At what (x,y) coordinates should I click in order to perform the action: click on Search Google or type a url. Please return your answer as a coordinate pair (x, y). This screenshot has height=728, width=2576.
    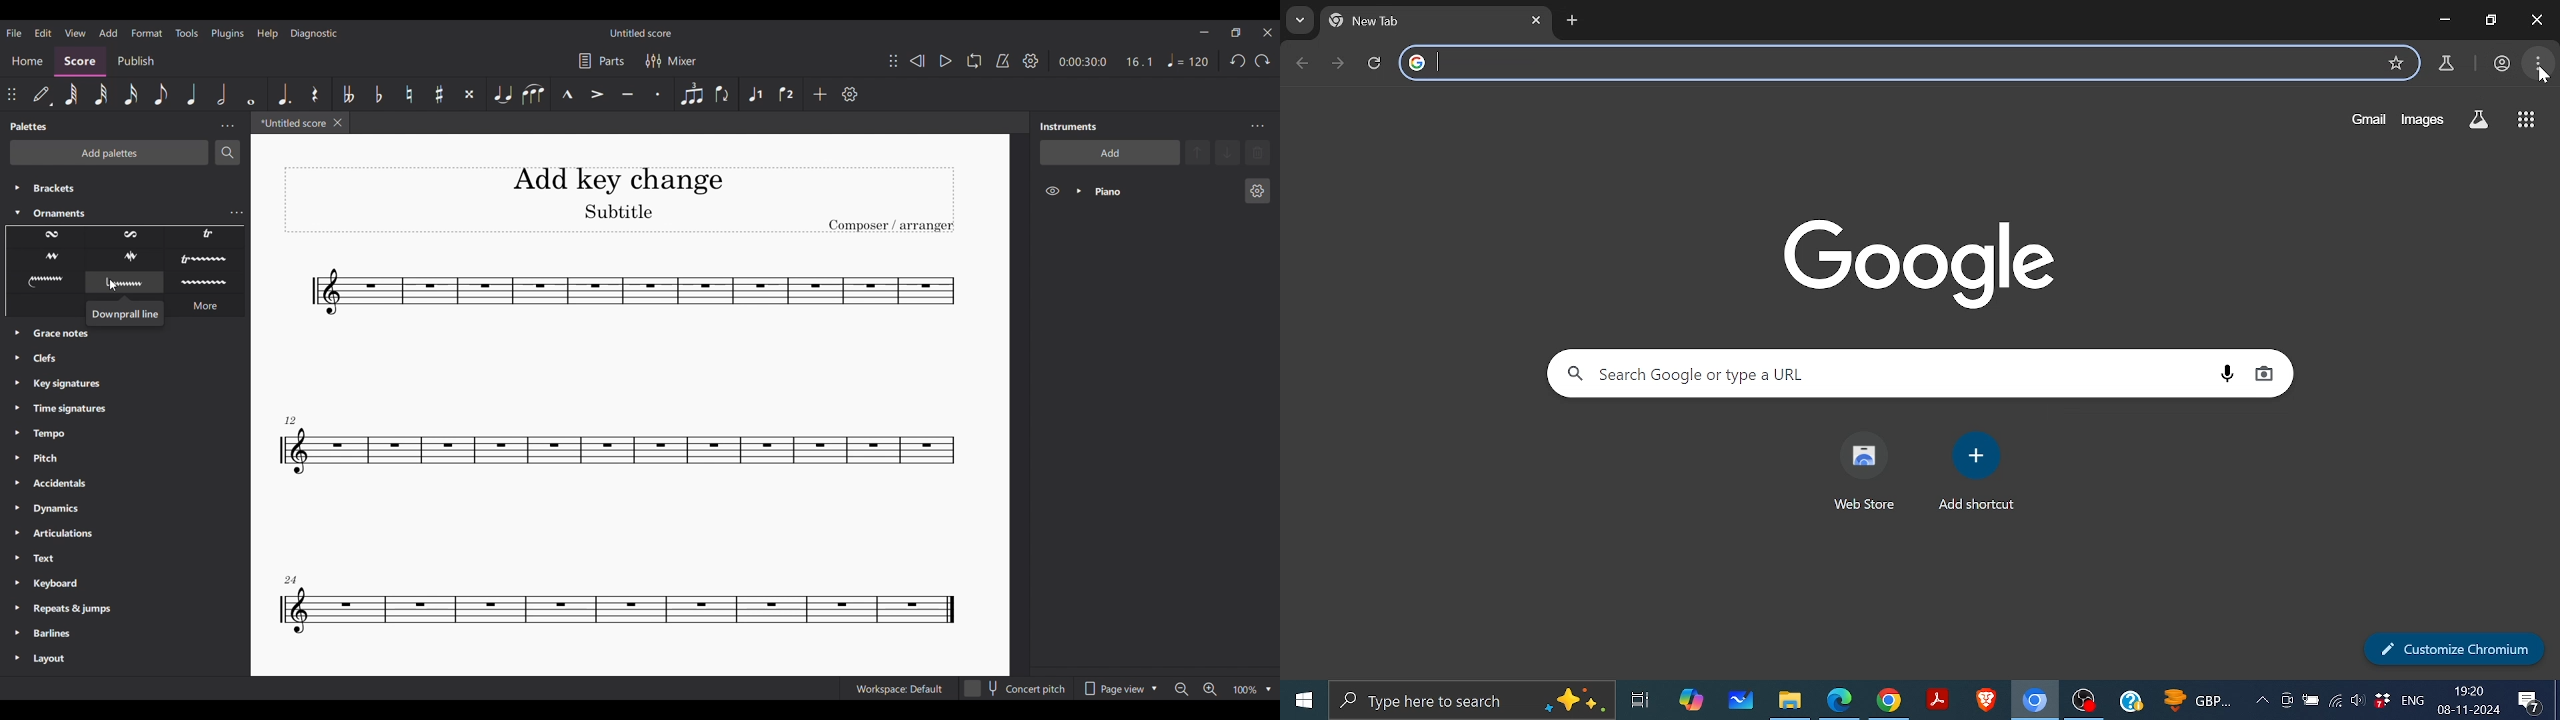
    Looking at the image, I should click on (1860, 375).